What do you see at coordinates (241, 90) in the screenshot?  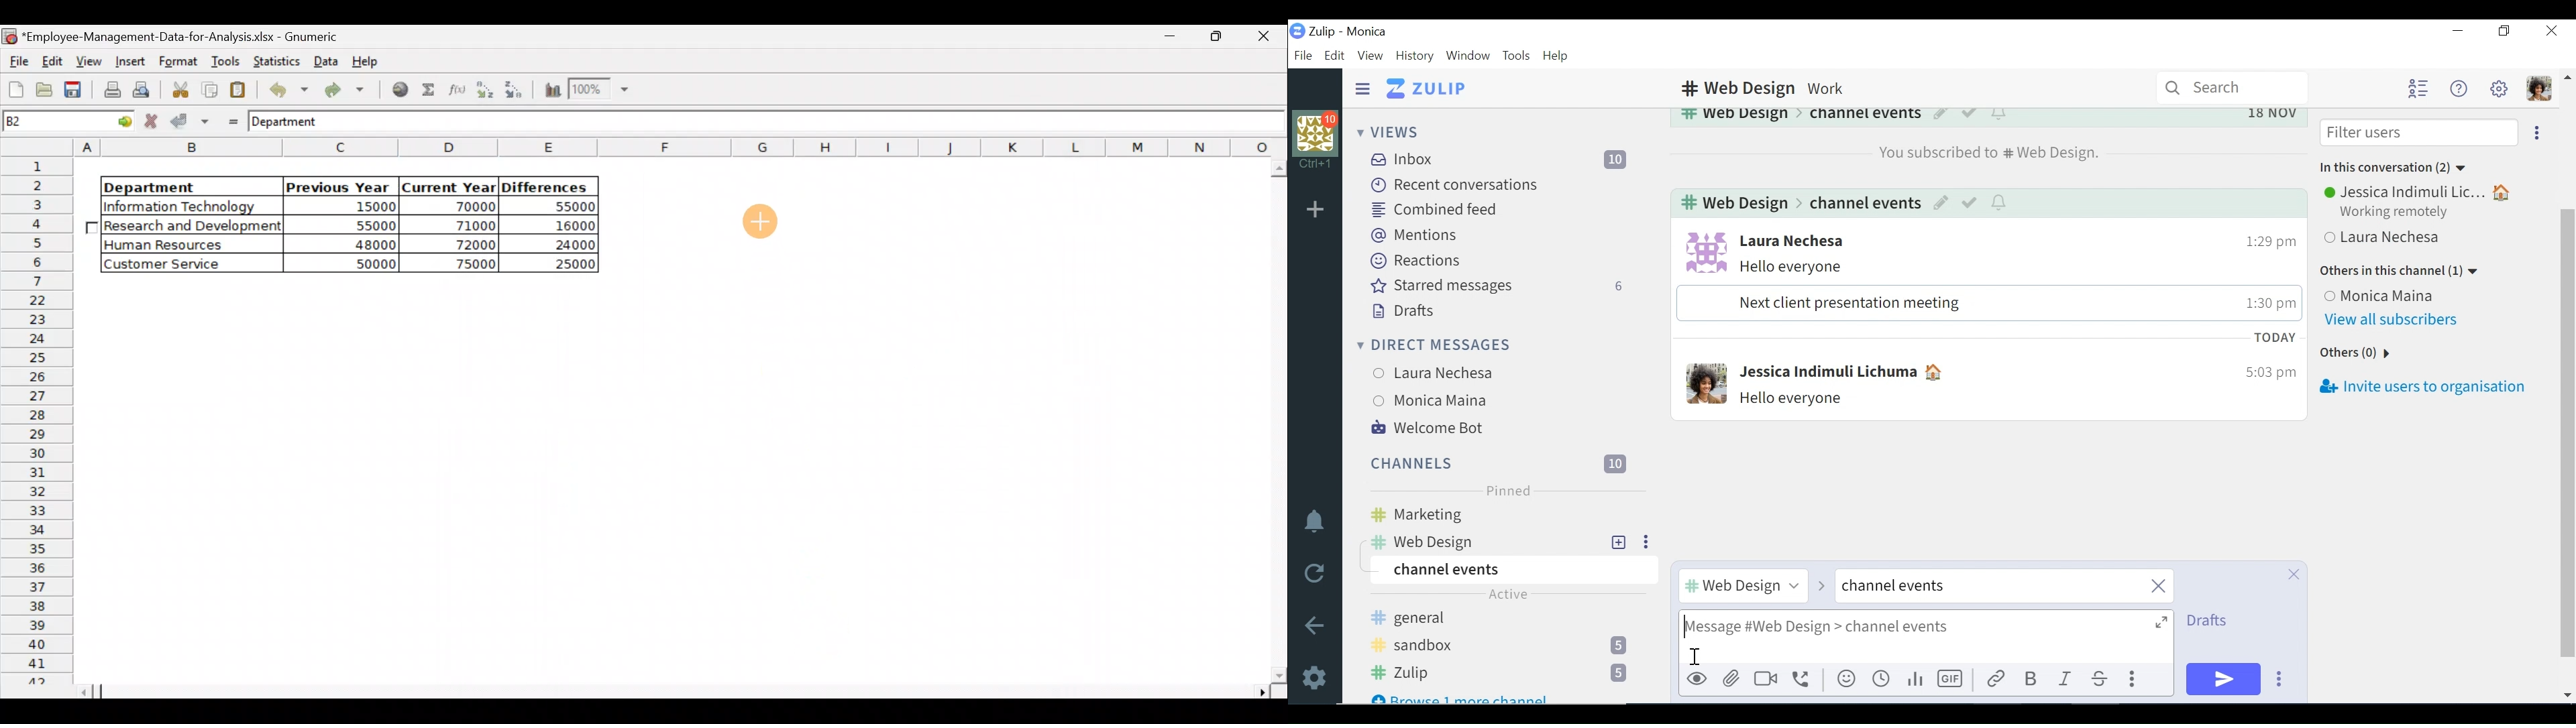 I see `Paste the clipboard` at bounding box center [241, 90].